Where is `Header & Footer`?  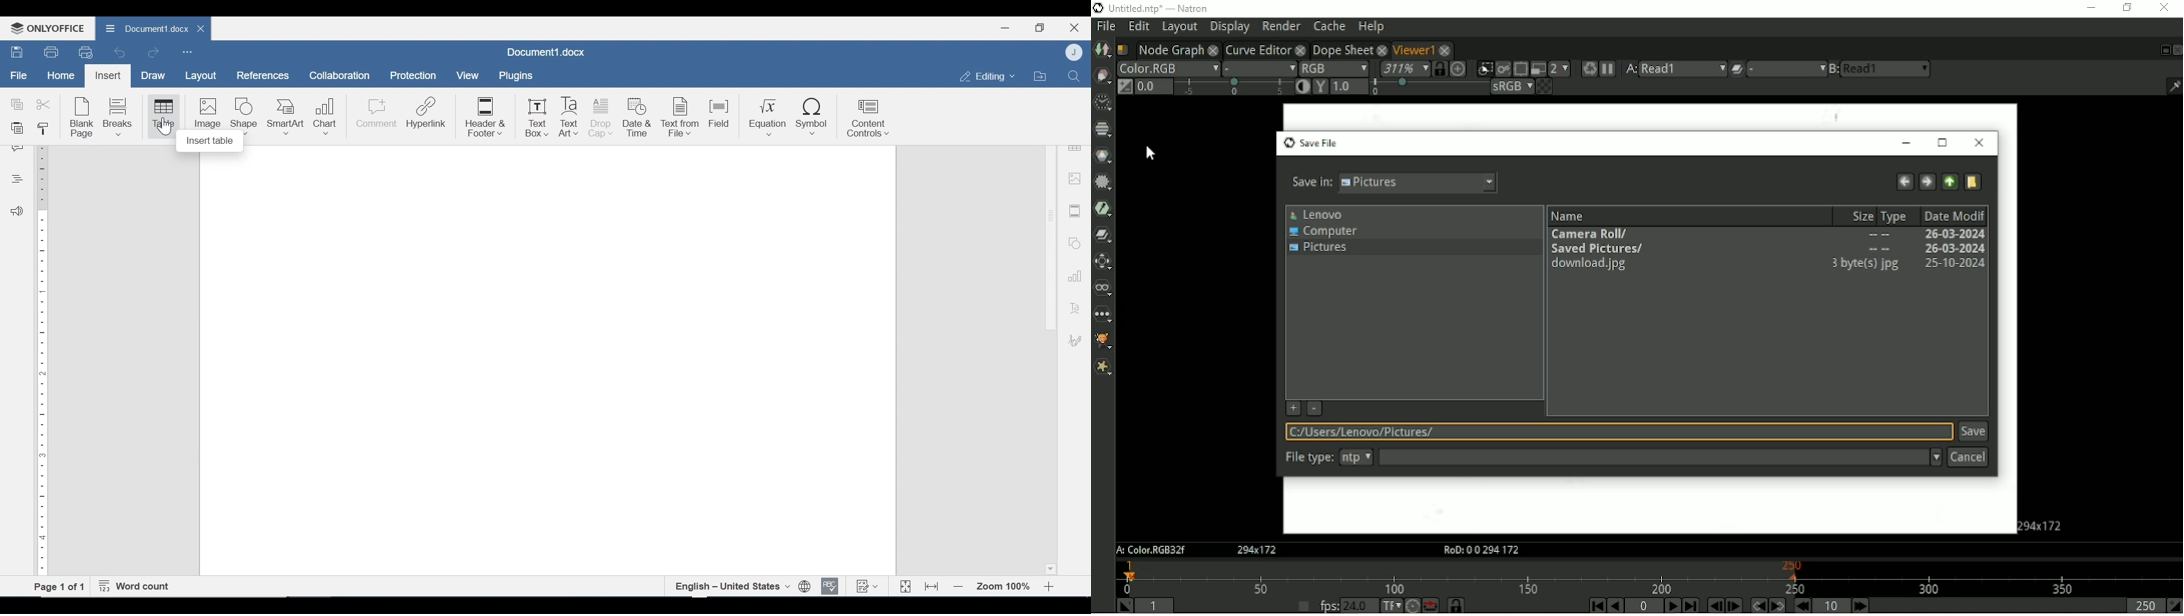 Header & Footer is located at coordinates (486, 118).